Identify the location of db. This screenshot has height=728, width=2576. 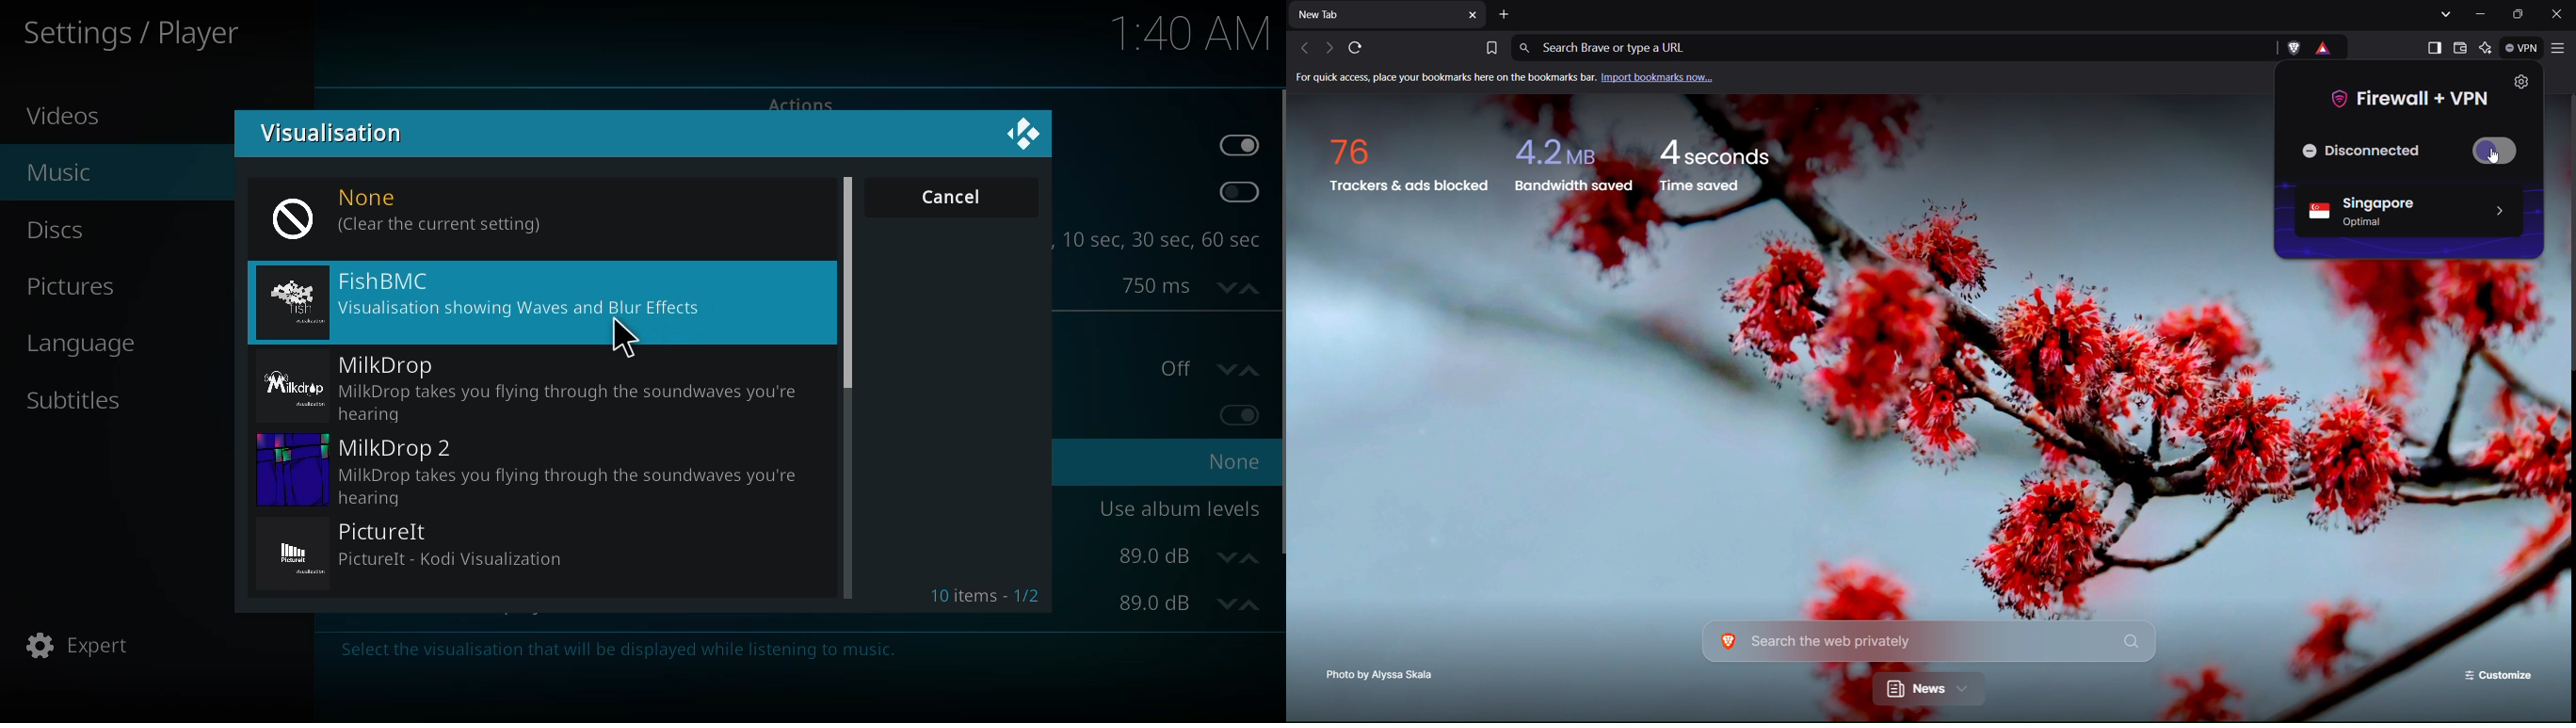
(1189, 556).